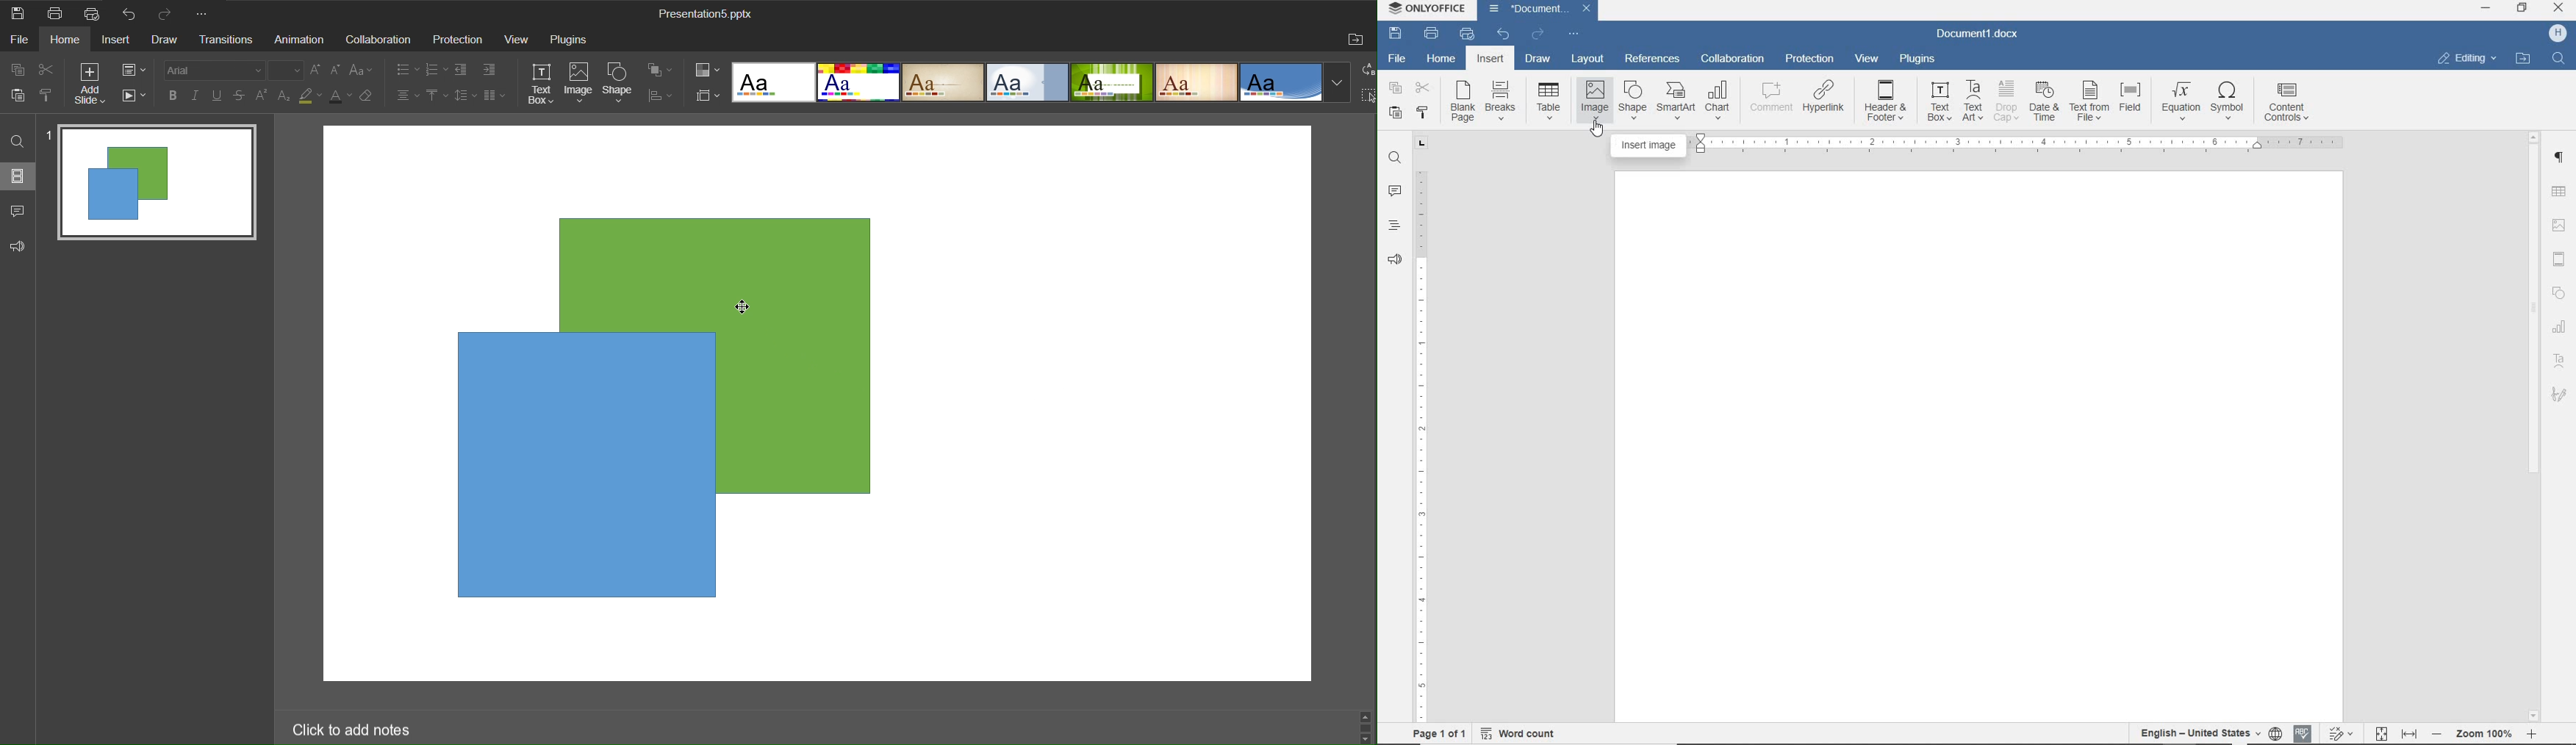 The image size is (2576, 756). Describe the element at coordinates (1541, 9) in the screenshot. I see `Document1(document name)` at that location.